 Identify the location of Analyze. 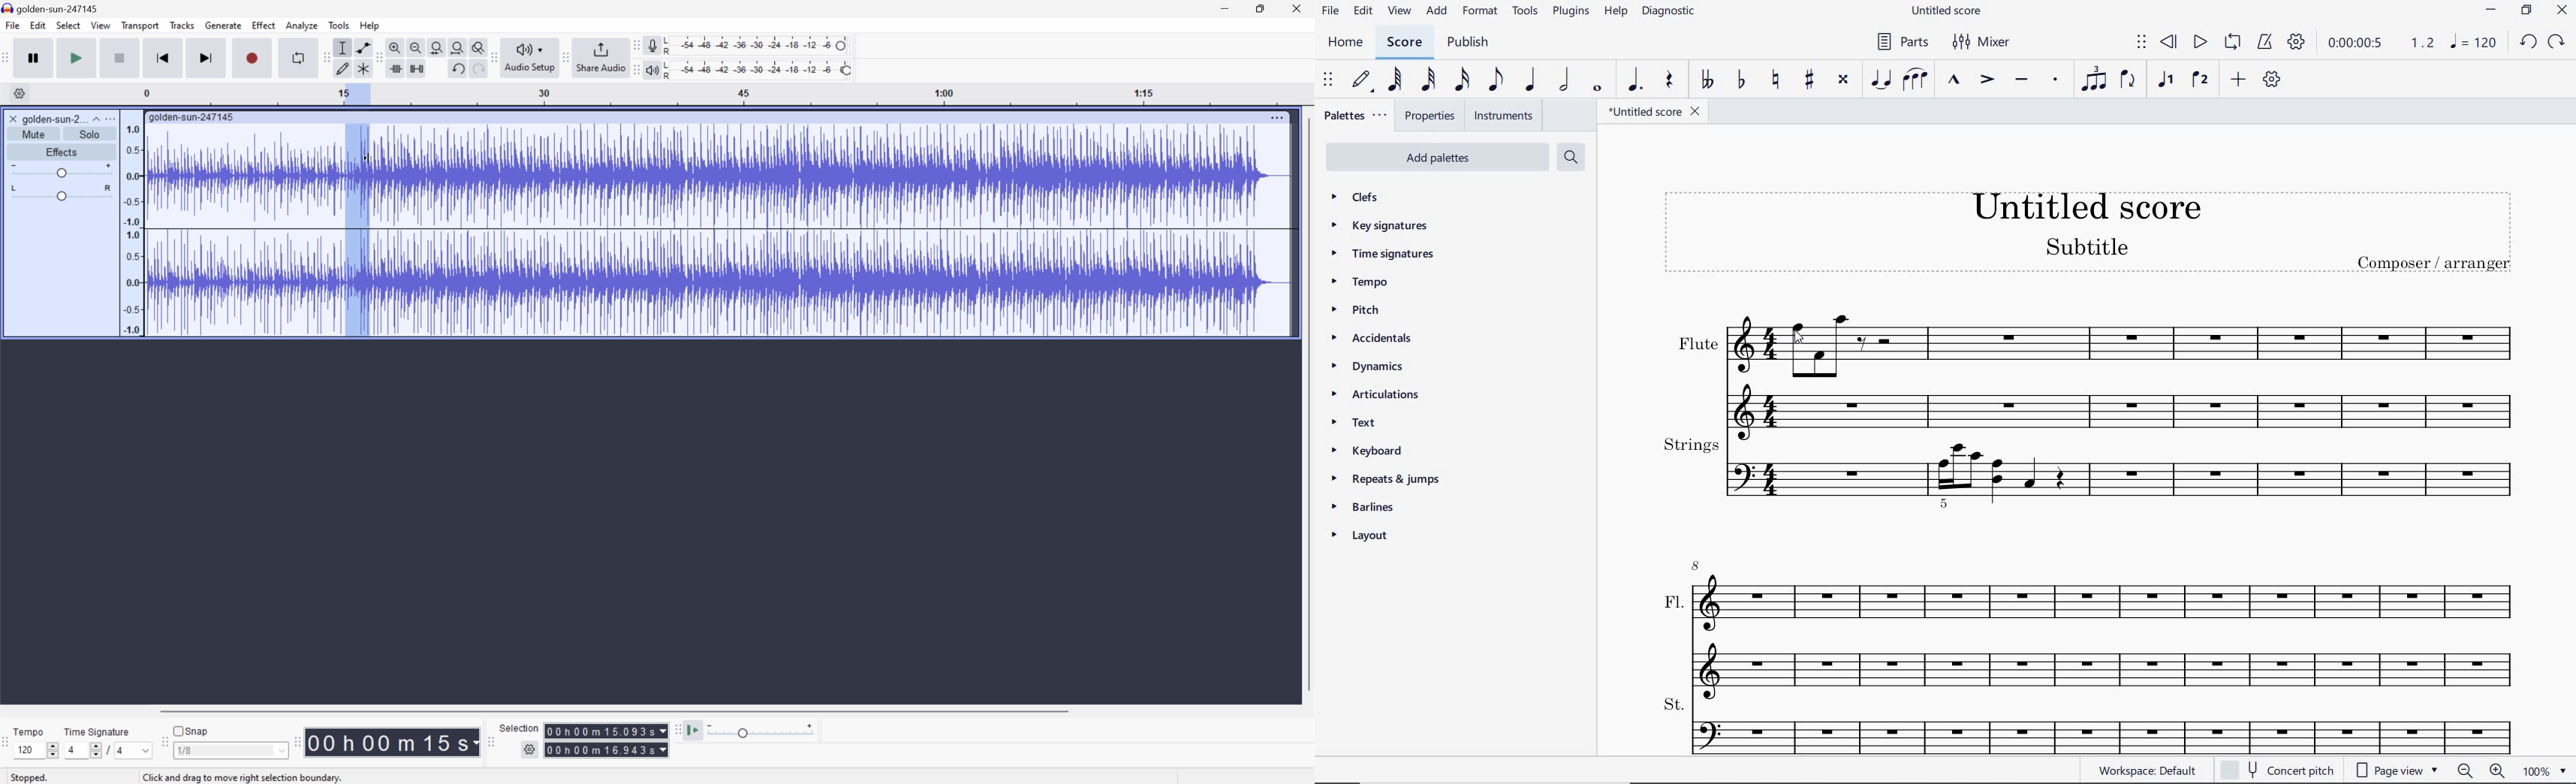
(301, 25).